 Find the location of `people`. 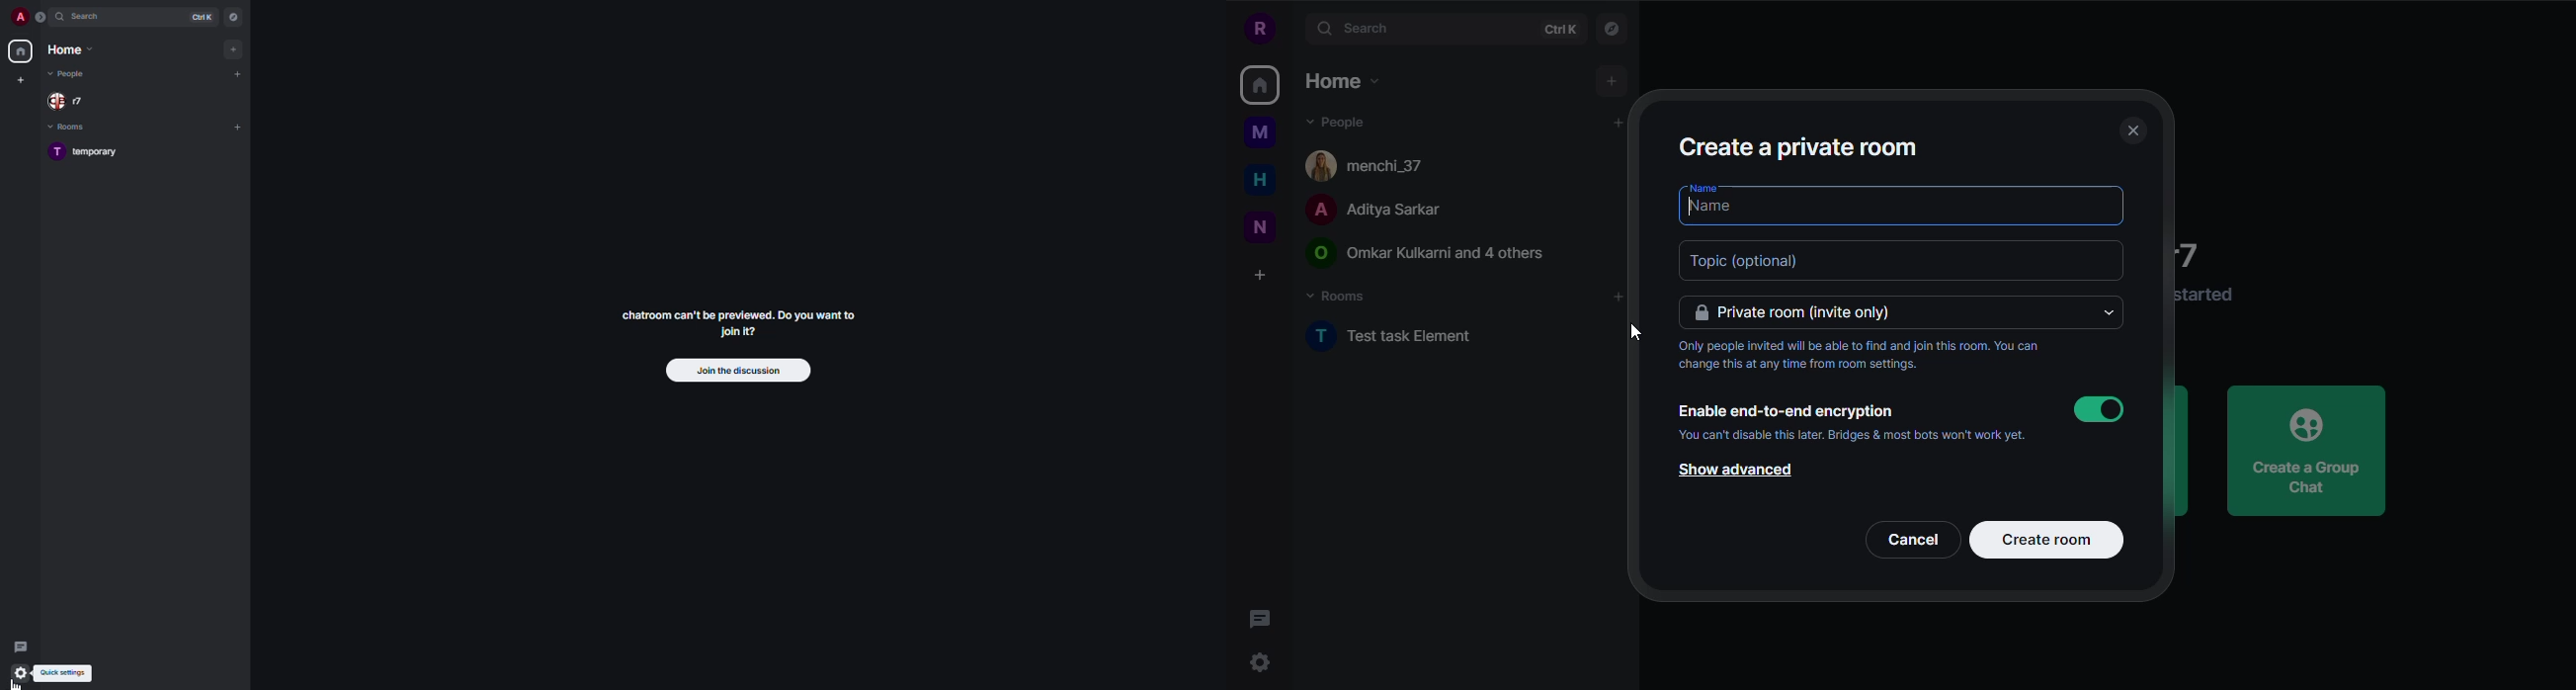

people is located at coordinates (1375, 163).